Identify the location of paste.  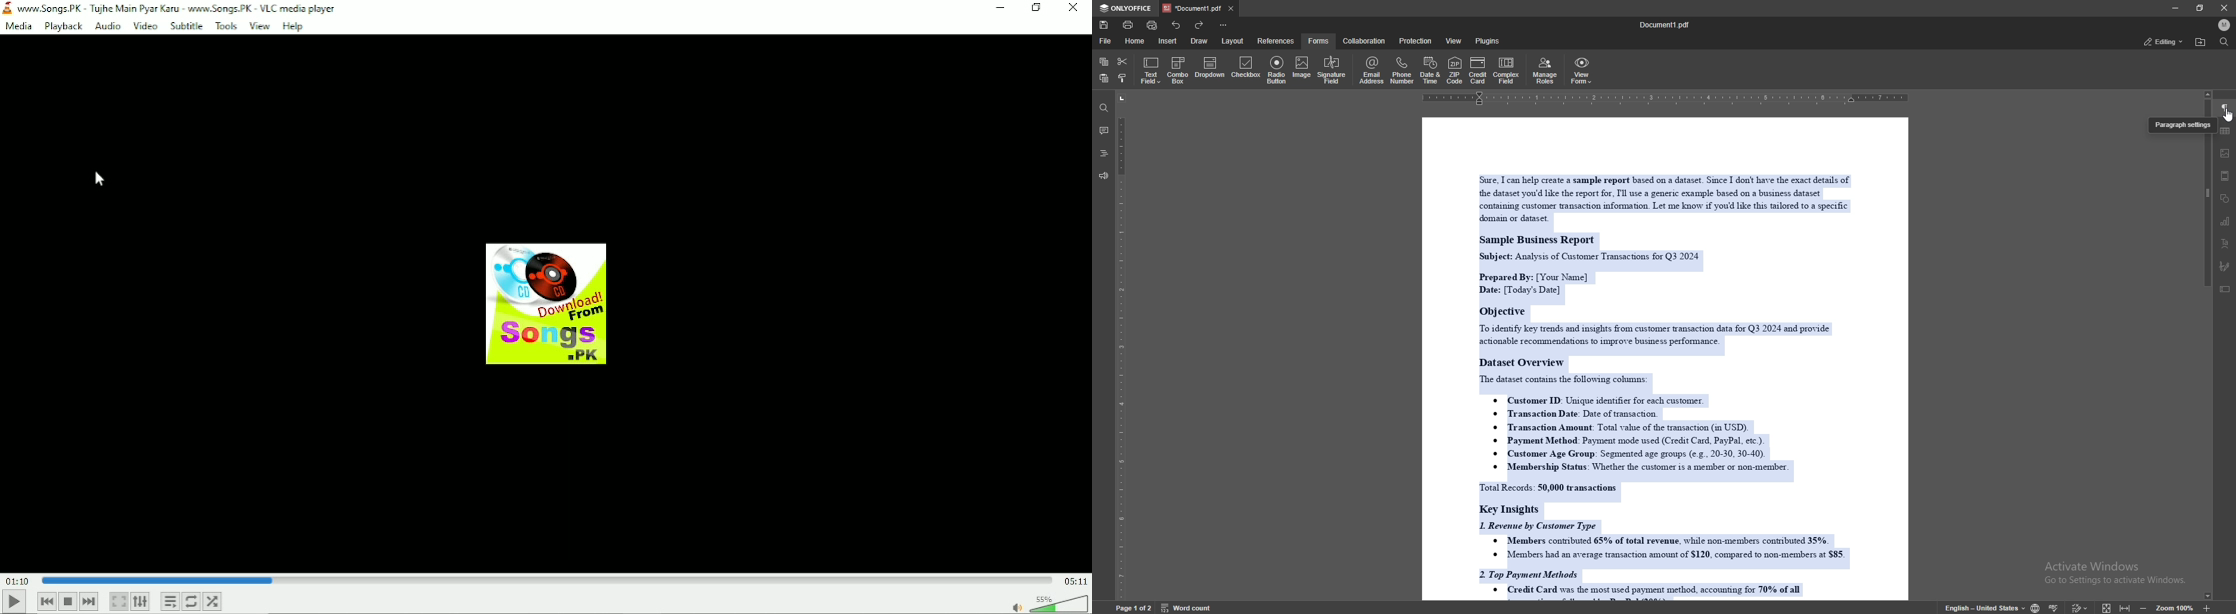
(1103, 79).